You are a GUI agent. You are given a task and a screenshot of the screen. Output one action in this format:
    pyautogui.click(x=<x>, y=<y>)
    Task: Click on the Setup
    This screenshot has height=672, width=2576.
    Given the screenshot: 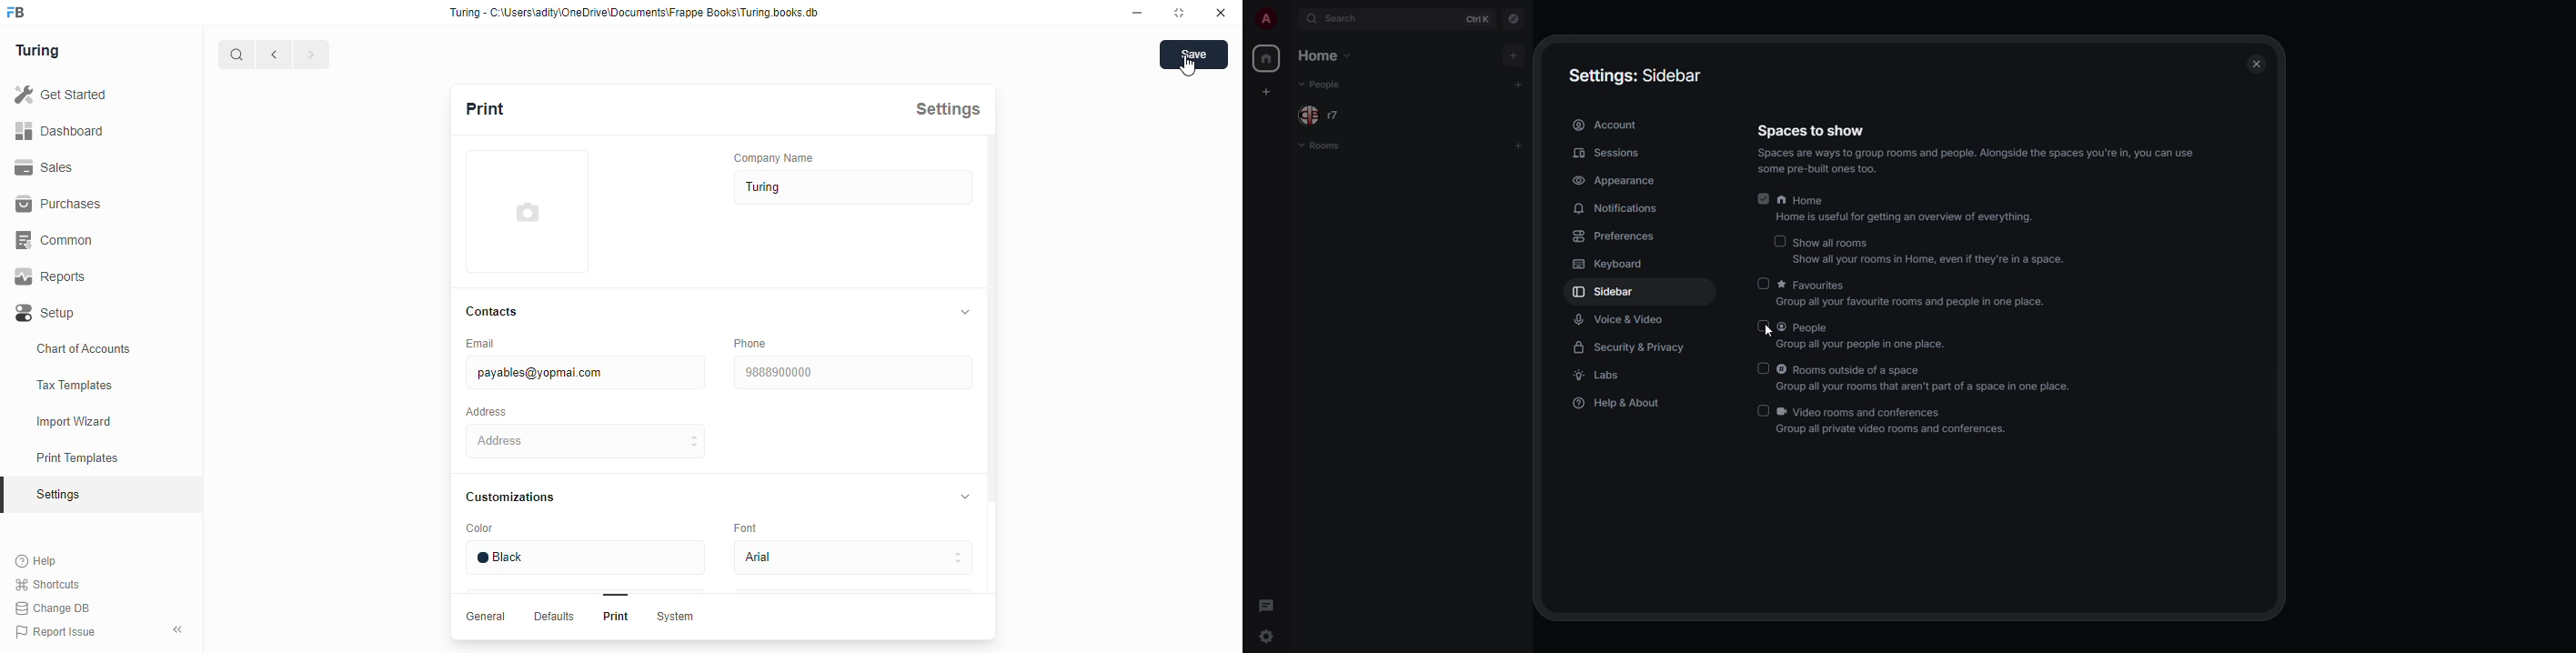 What is the action you would take?
    pyautogui.click(x=84, y=313)
    